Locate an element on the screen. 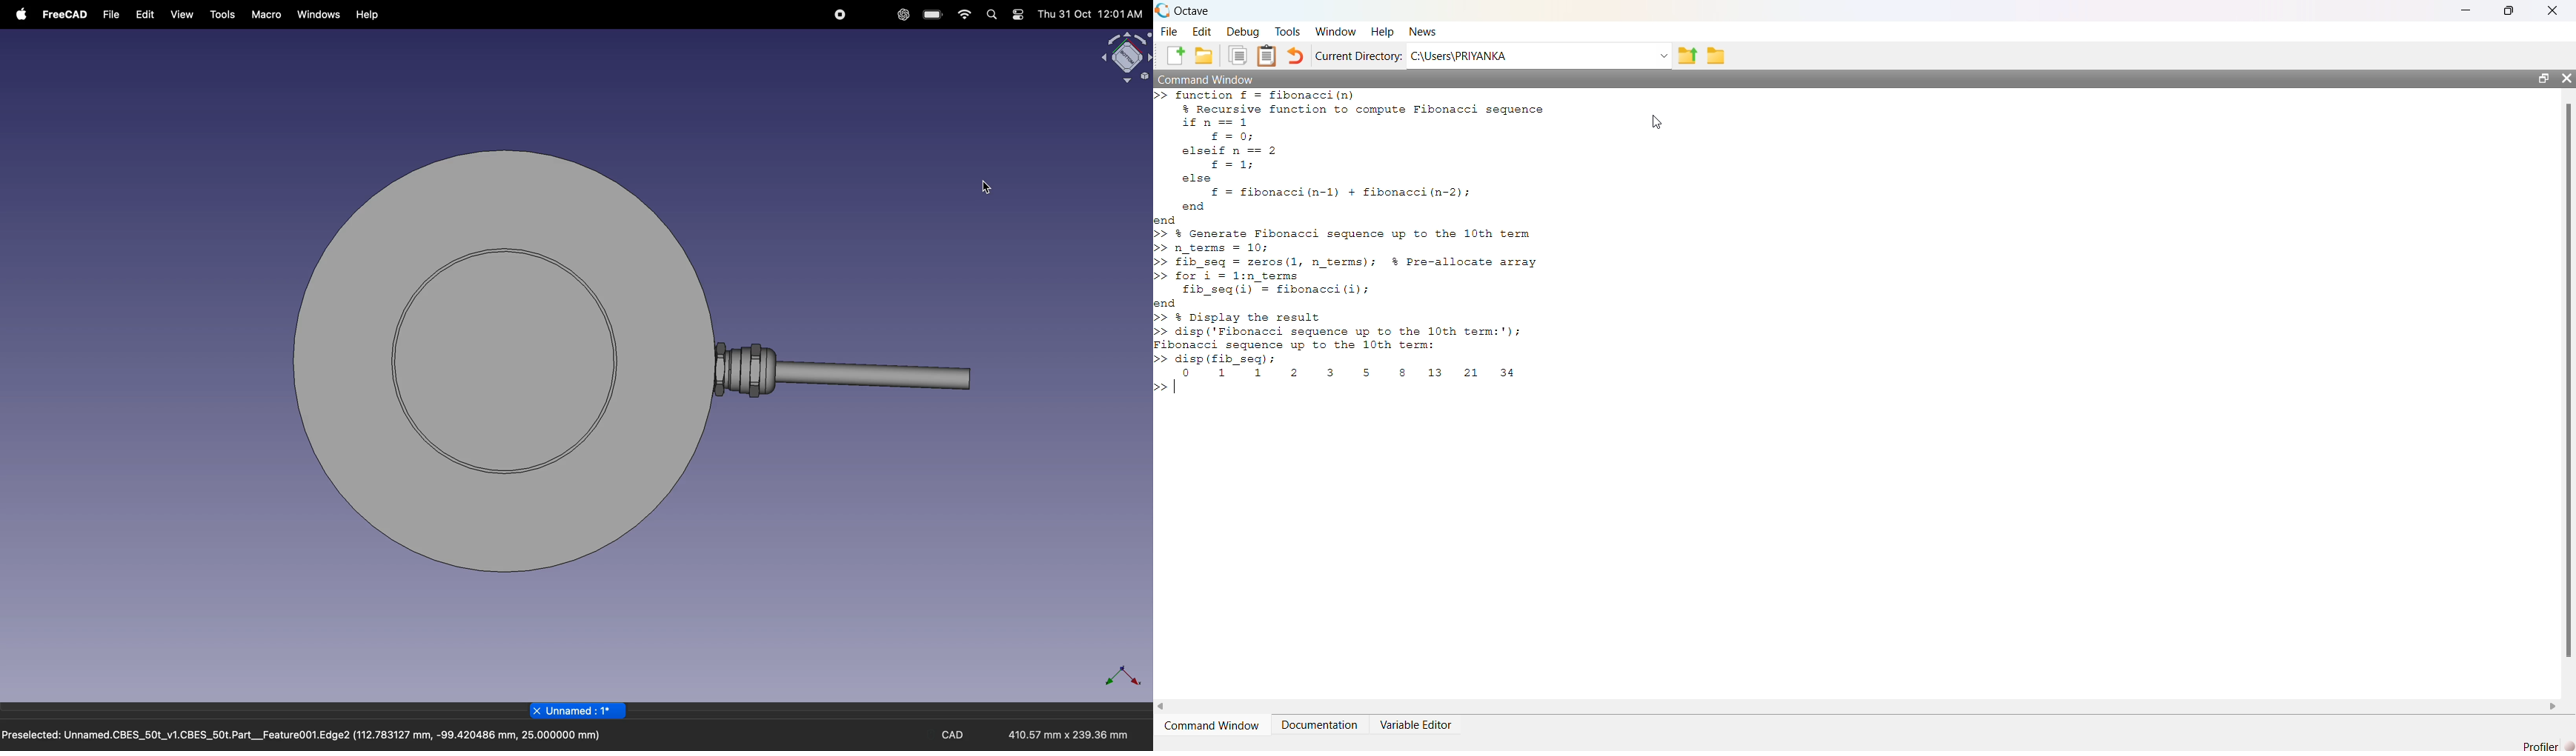 This screenshot has width=2576, height=756. free CAD is located at coordinates (64, 13).